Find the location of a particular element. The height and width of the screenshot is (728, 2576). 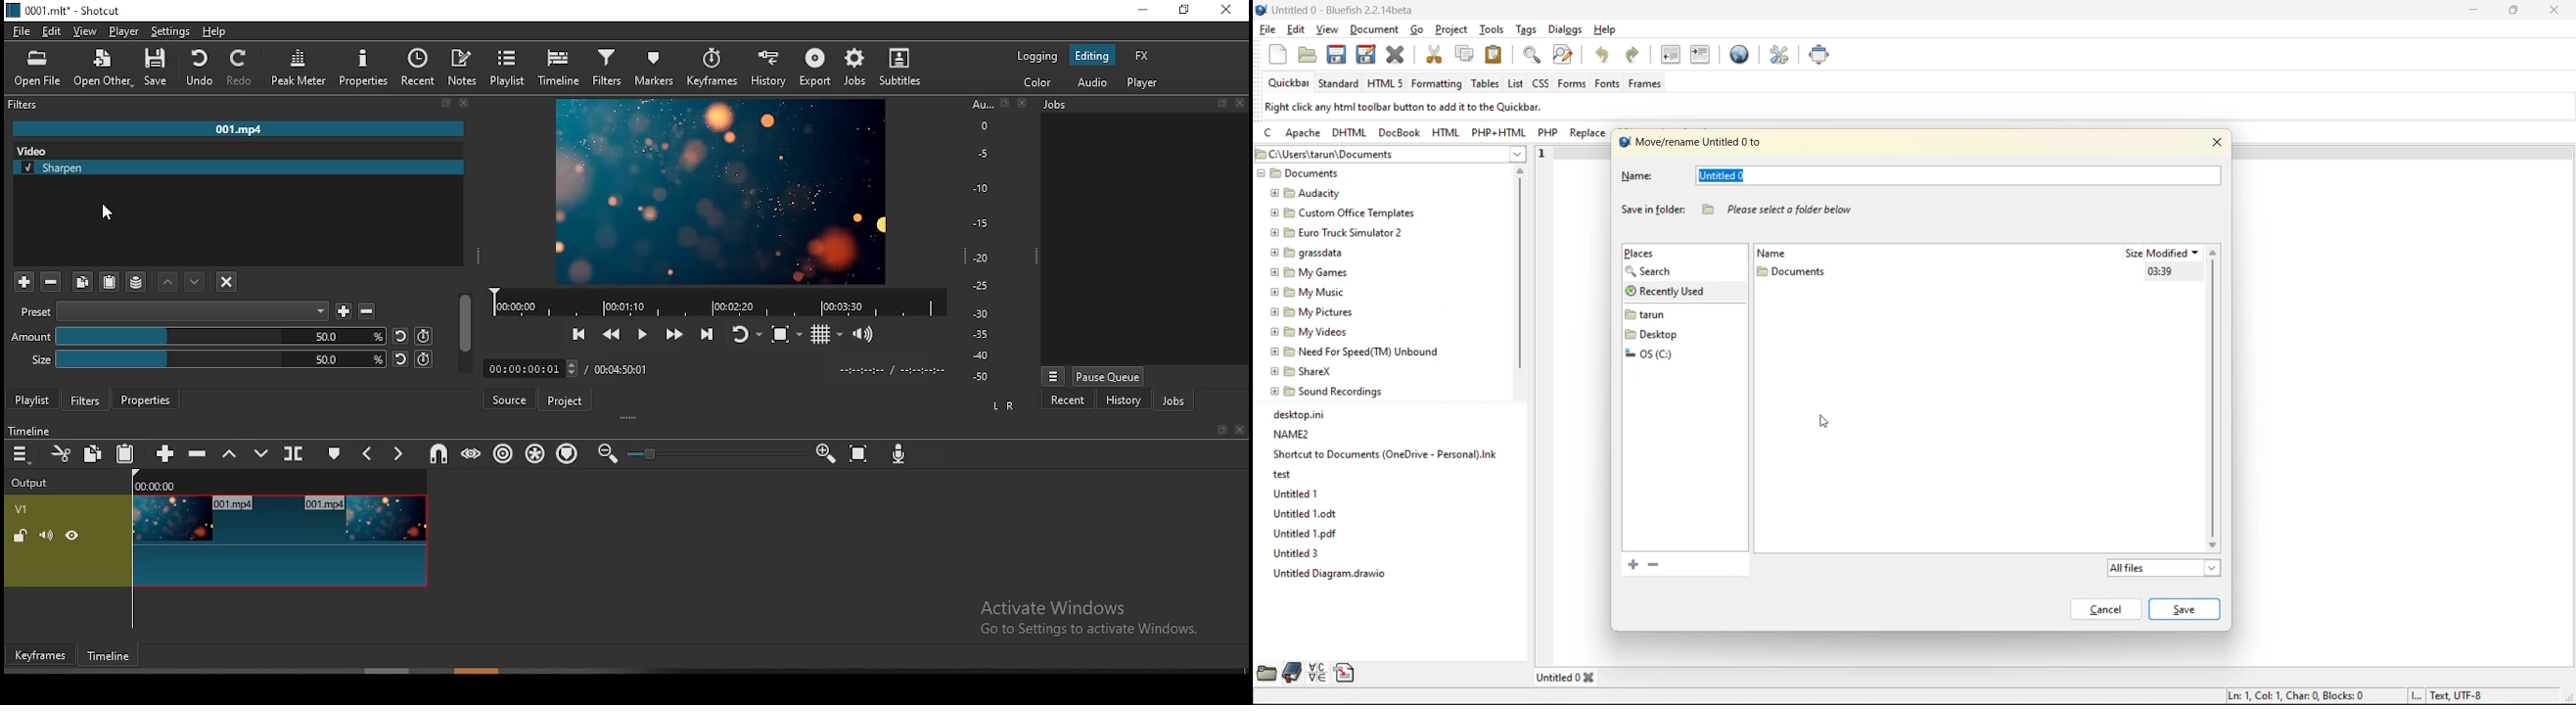

save as is located at coordinates (1362, 59).